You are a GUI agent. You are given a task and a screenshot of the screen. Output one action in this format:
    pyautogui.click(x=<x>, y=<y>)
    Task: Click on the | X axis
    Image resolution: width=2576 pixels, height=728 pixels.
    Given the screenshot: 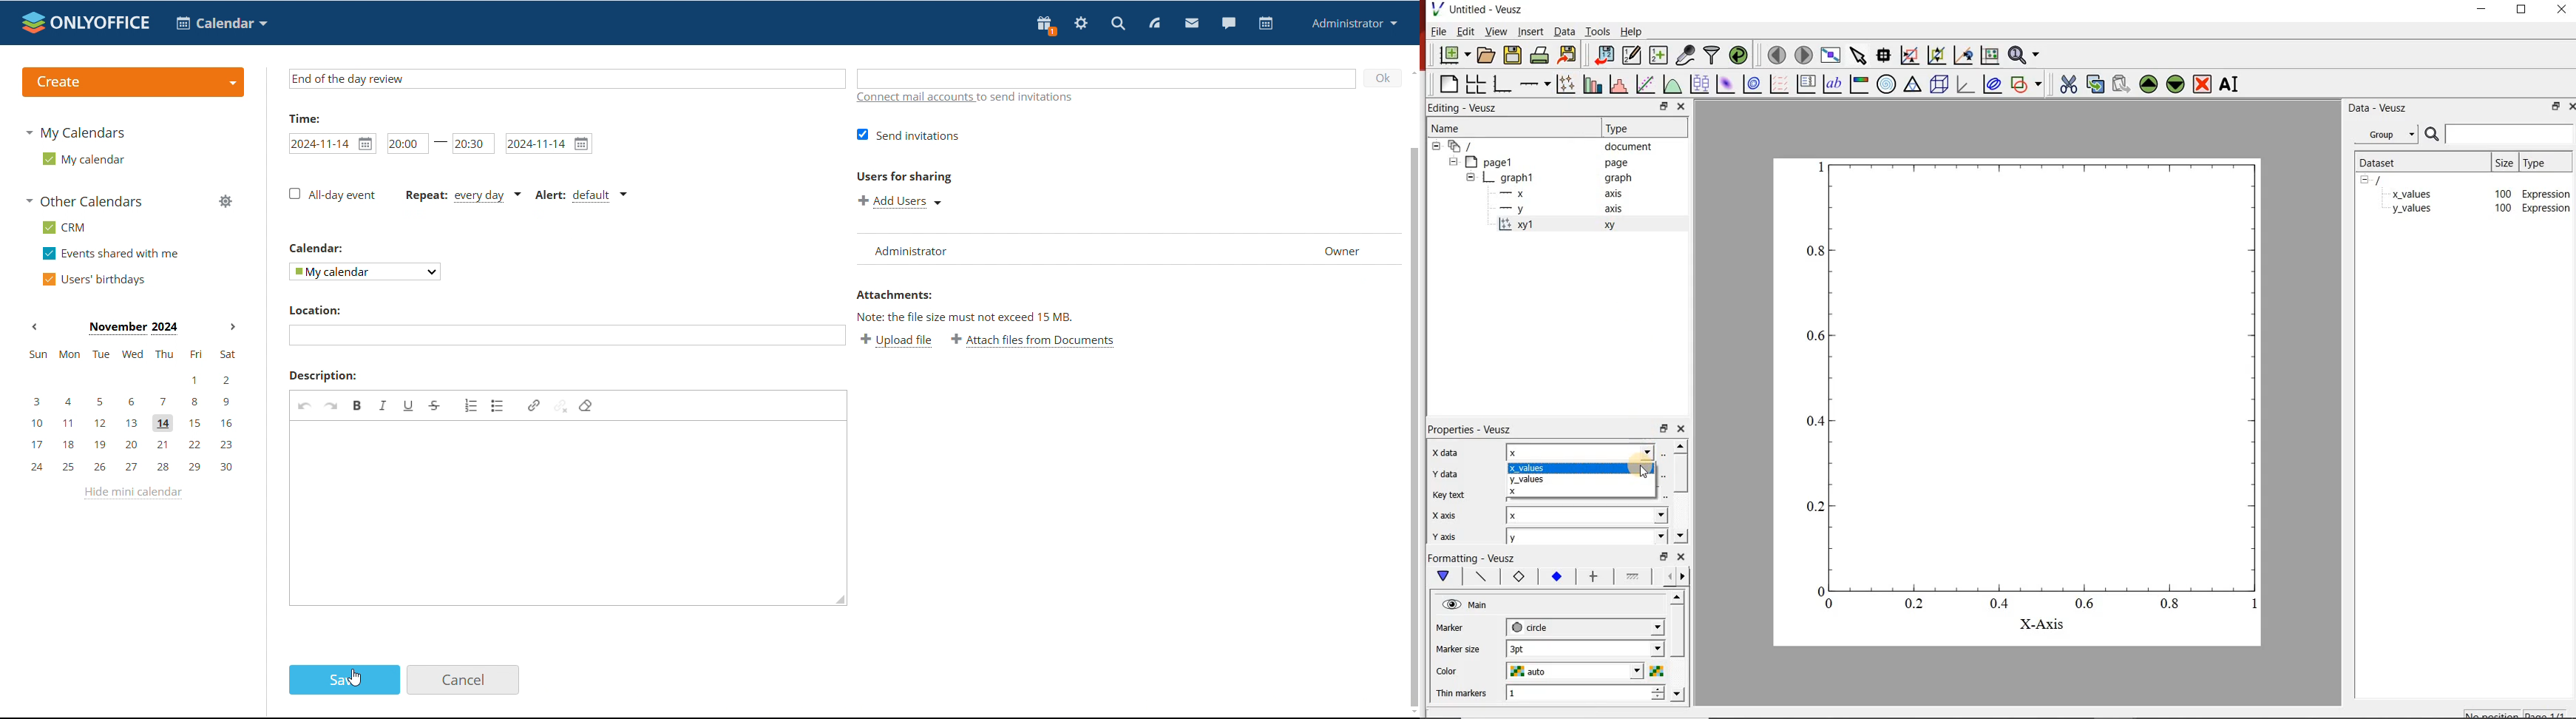 What is the action you would take?
    pyautogui.click(x=1450, y=515)
    